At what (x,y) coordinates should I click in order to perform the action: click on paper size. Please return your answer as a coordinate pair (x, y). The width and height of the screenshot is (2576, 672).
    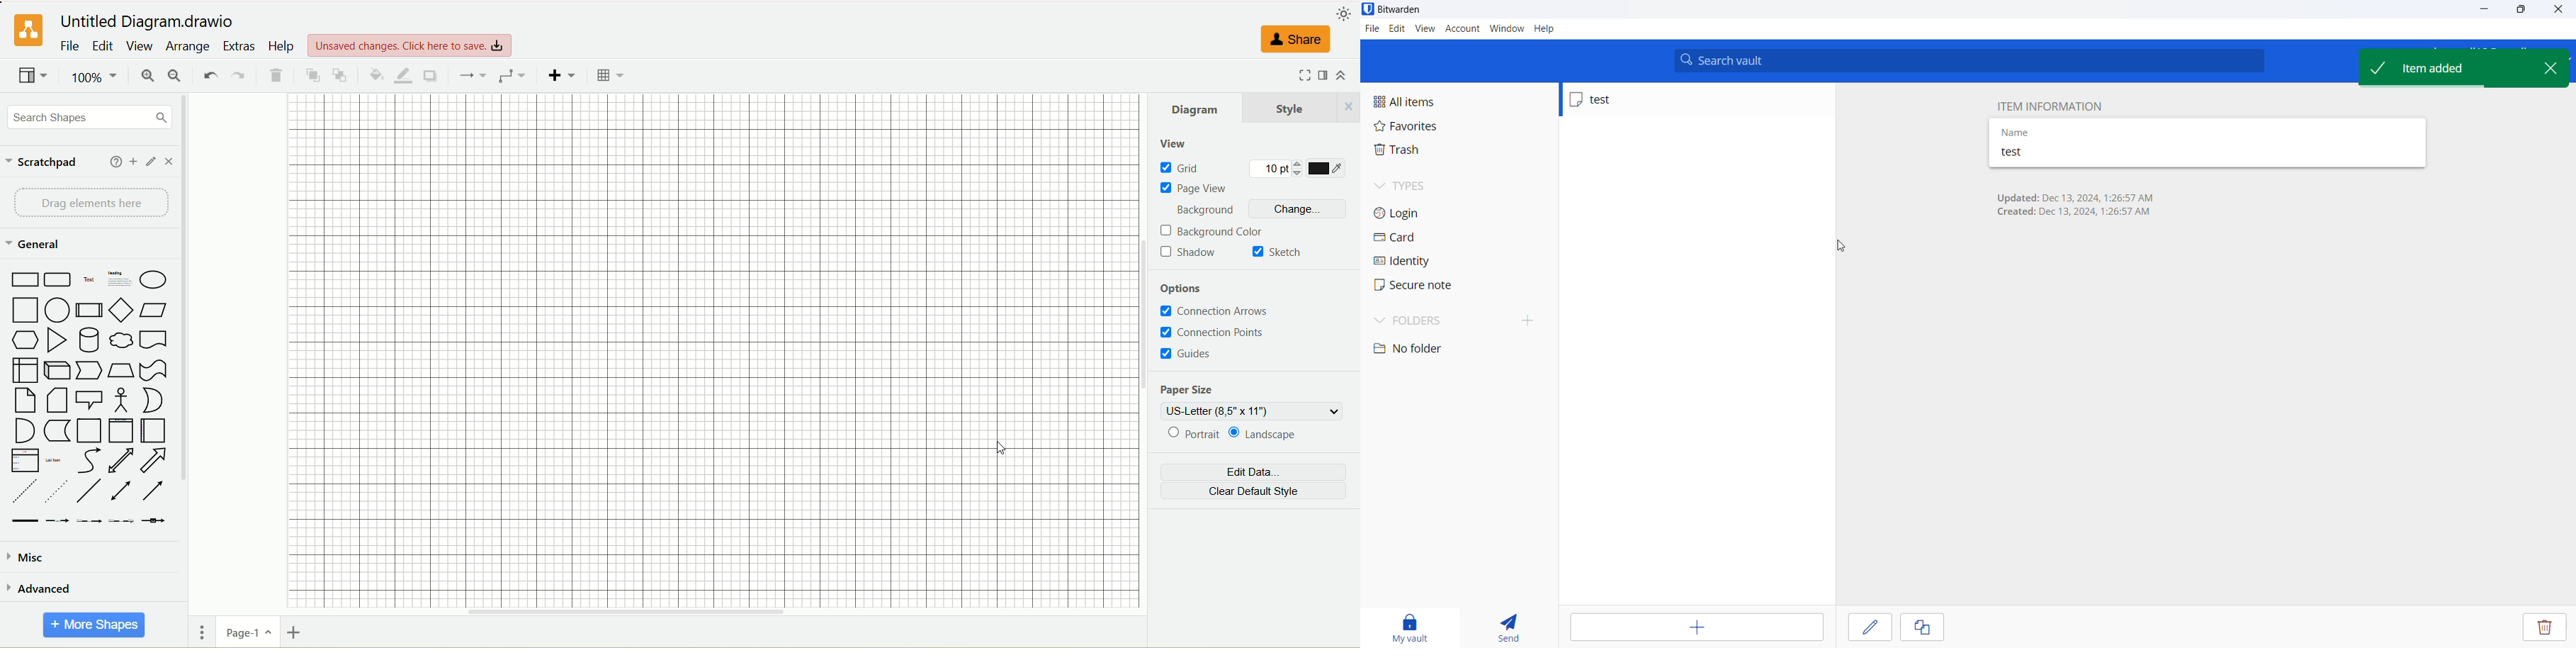
    Looking at the image, I should click on (1187, 389).